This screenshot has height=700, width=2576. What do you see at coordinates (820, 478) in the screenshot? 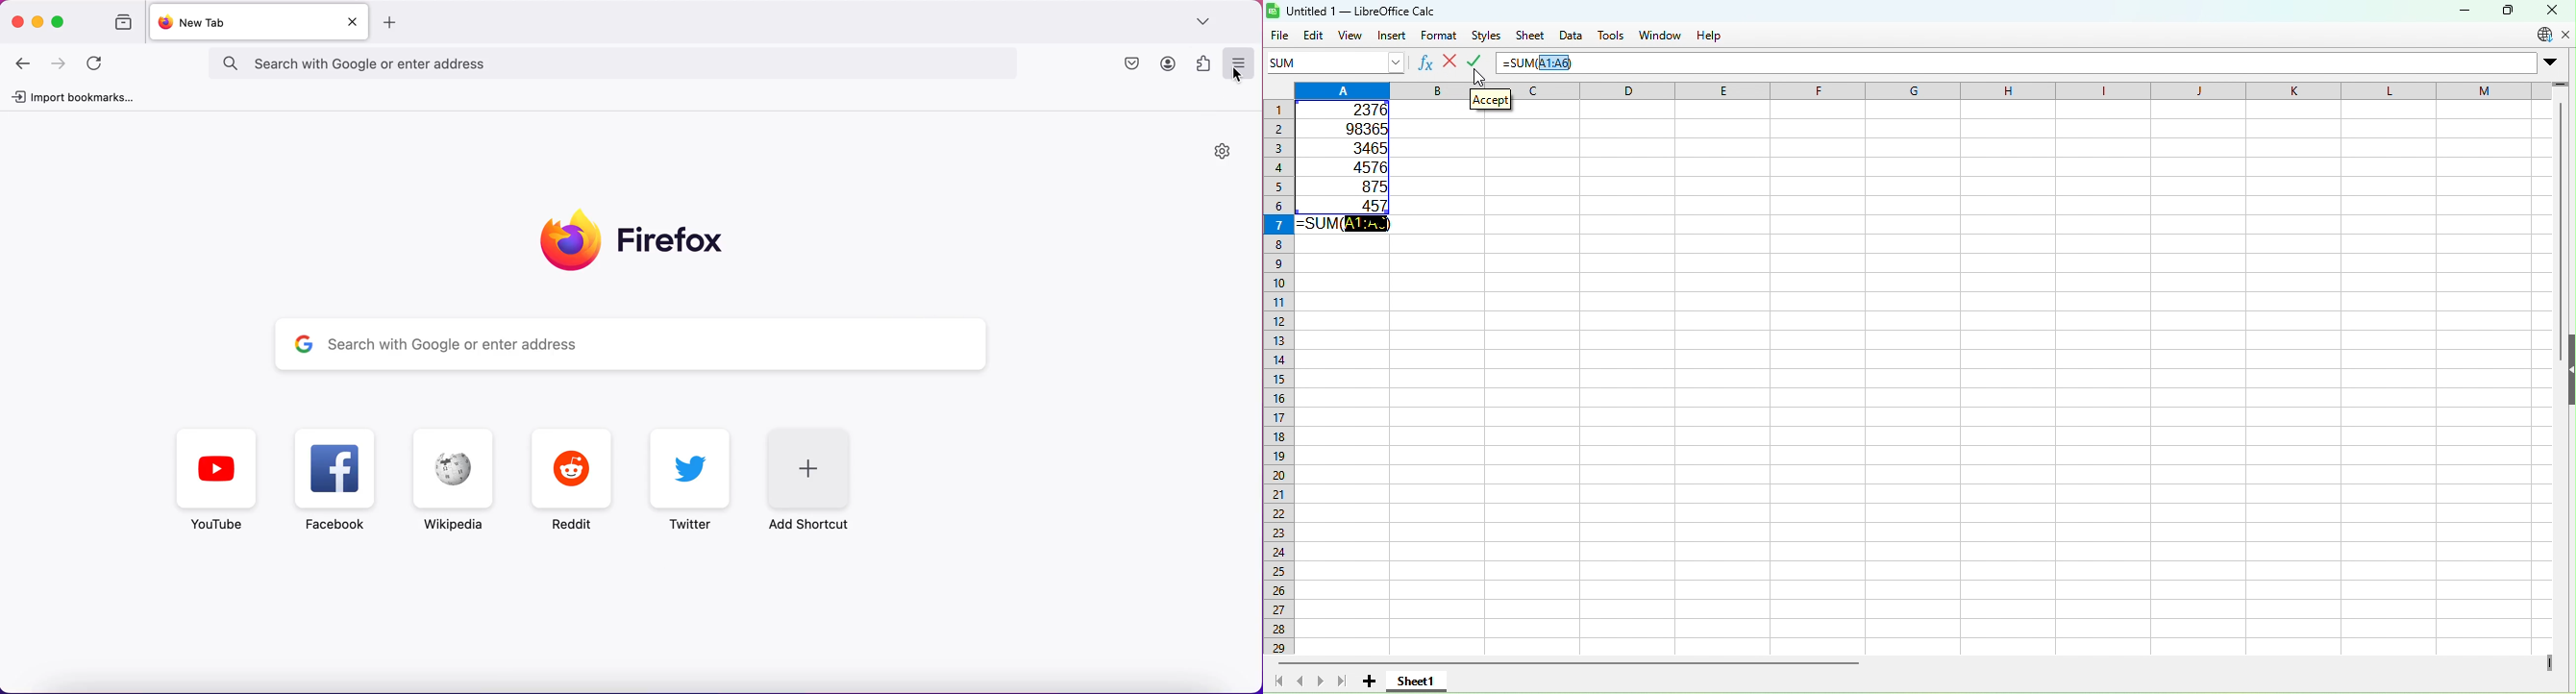
I see `add shortcut` at bounding box center [820, 478].